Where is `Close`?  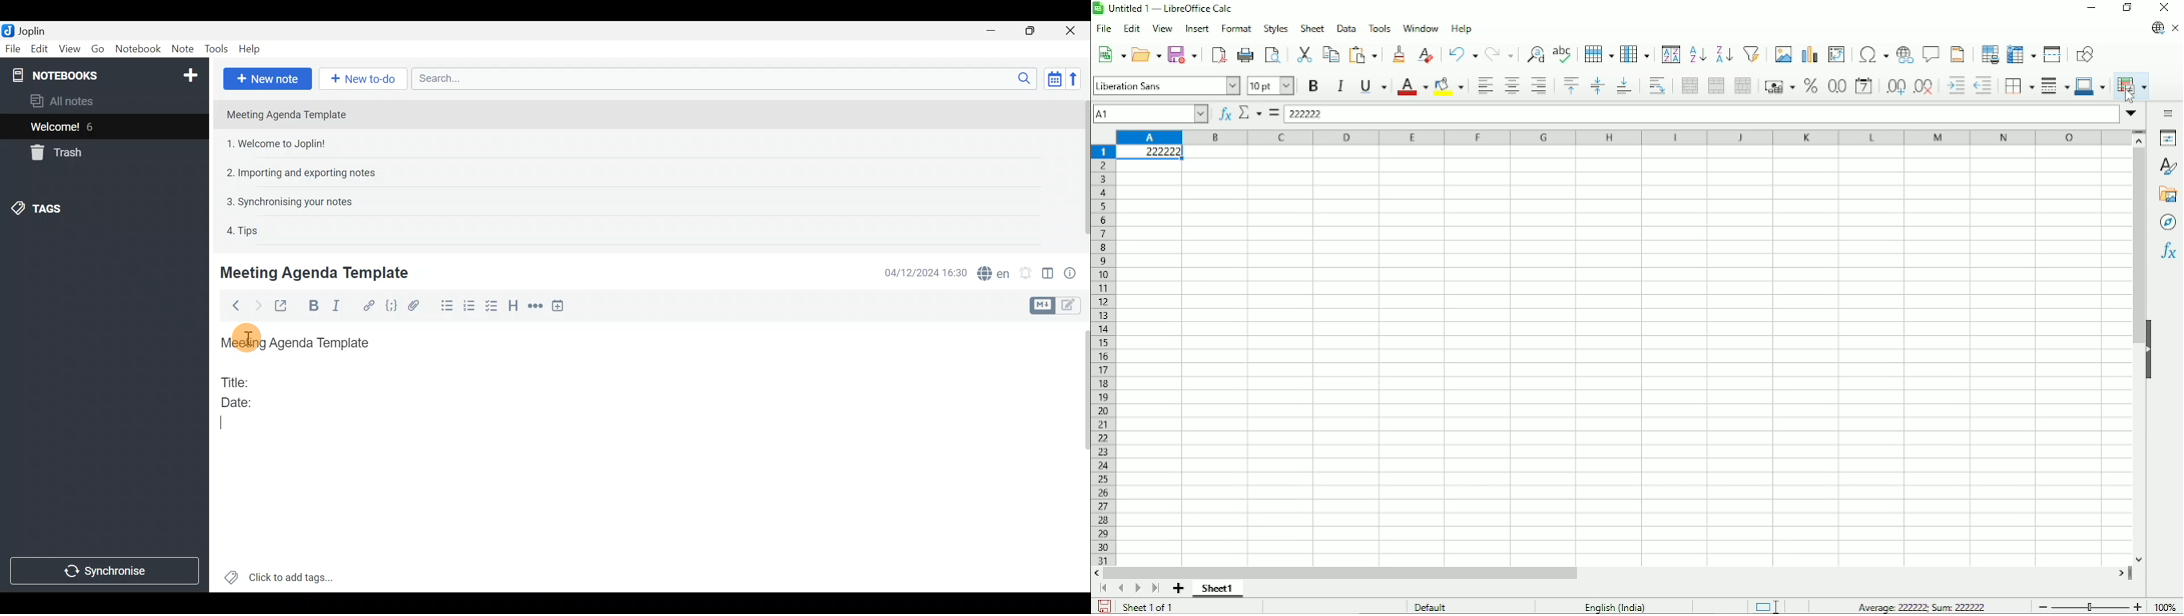 Close is located at coordinates (1072, 31).